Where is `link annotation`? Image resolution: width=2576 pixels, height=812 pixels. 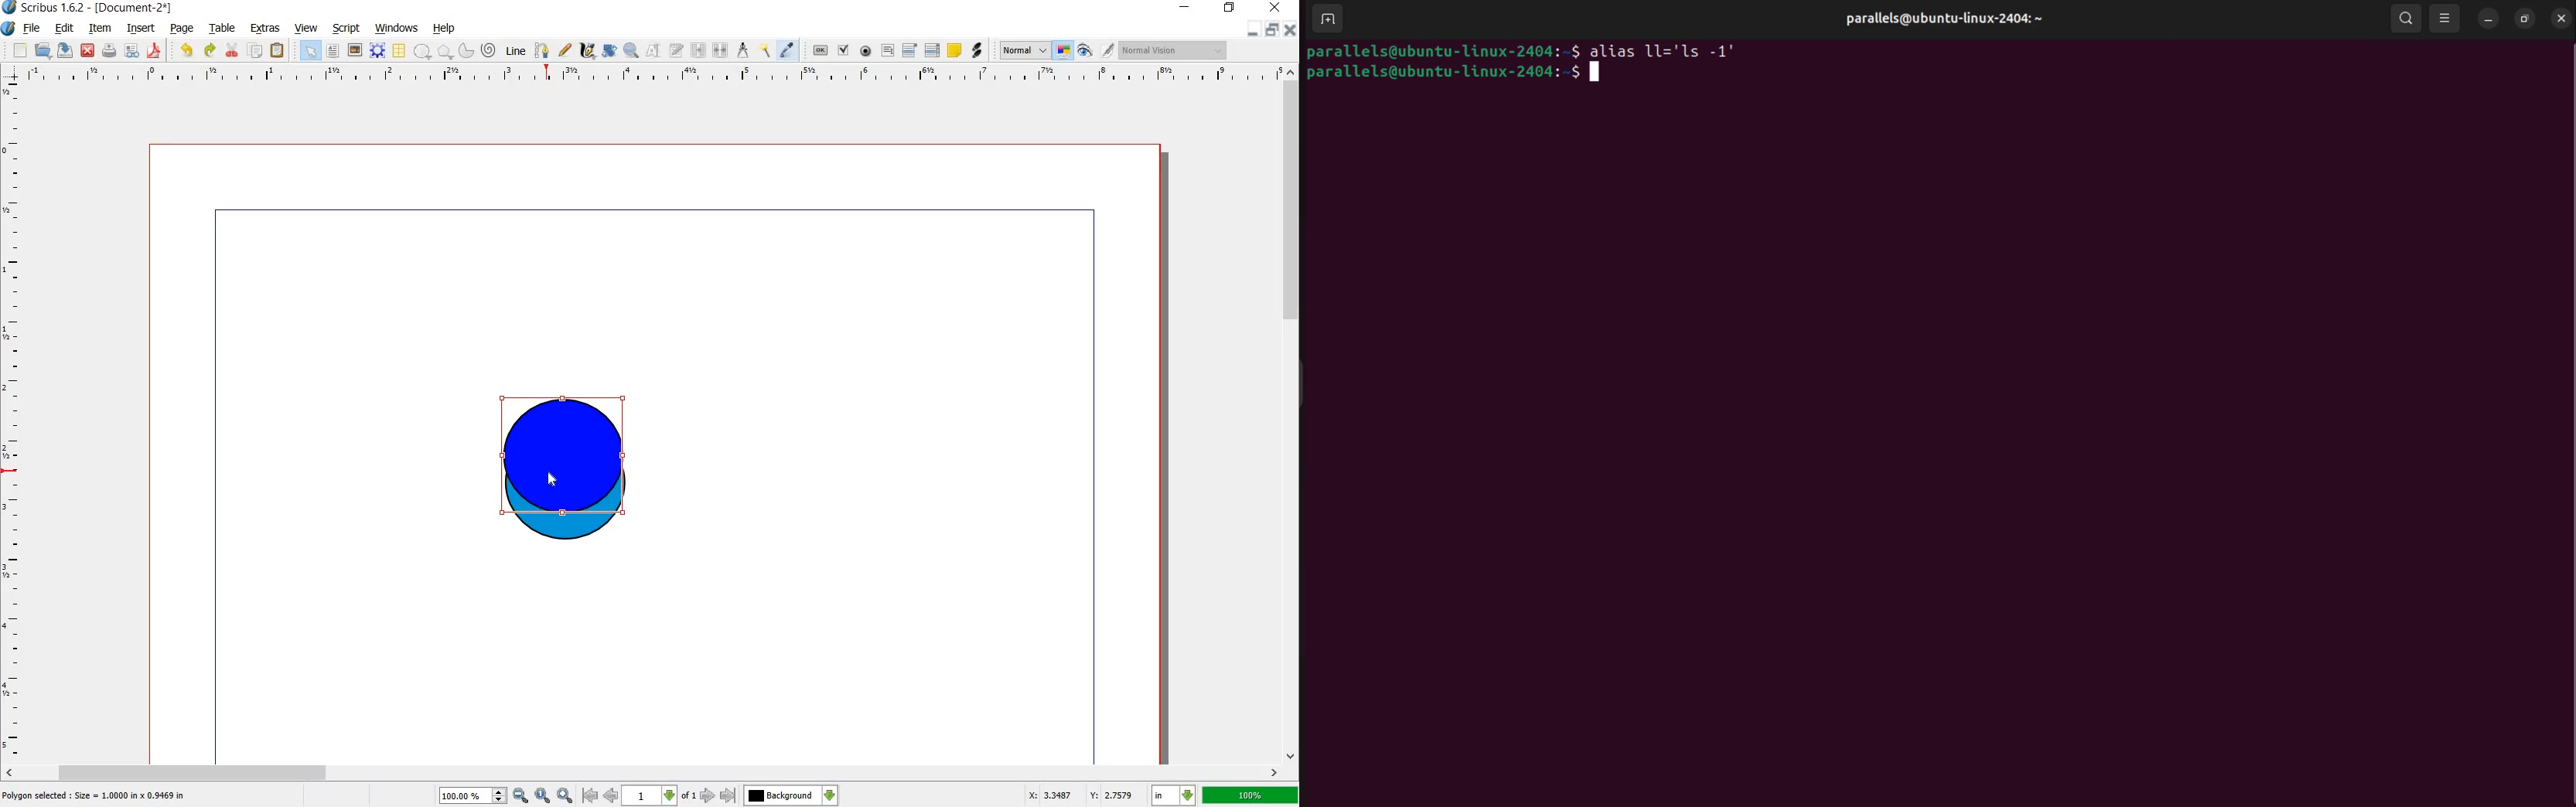 link annotation is located at coordinates (977, 49).